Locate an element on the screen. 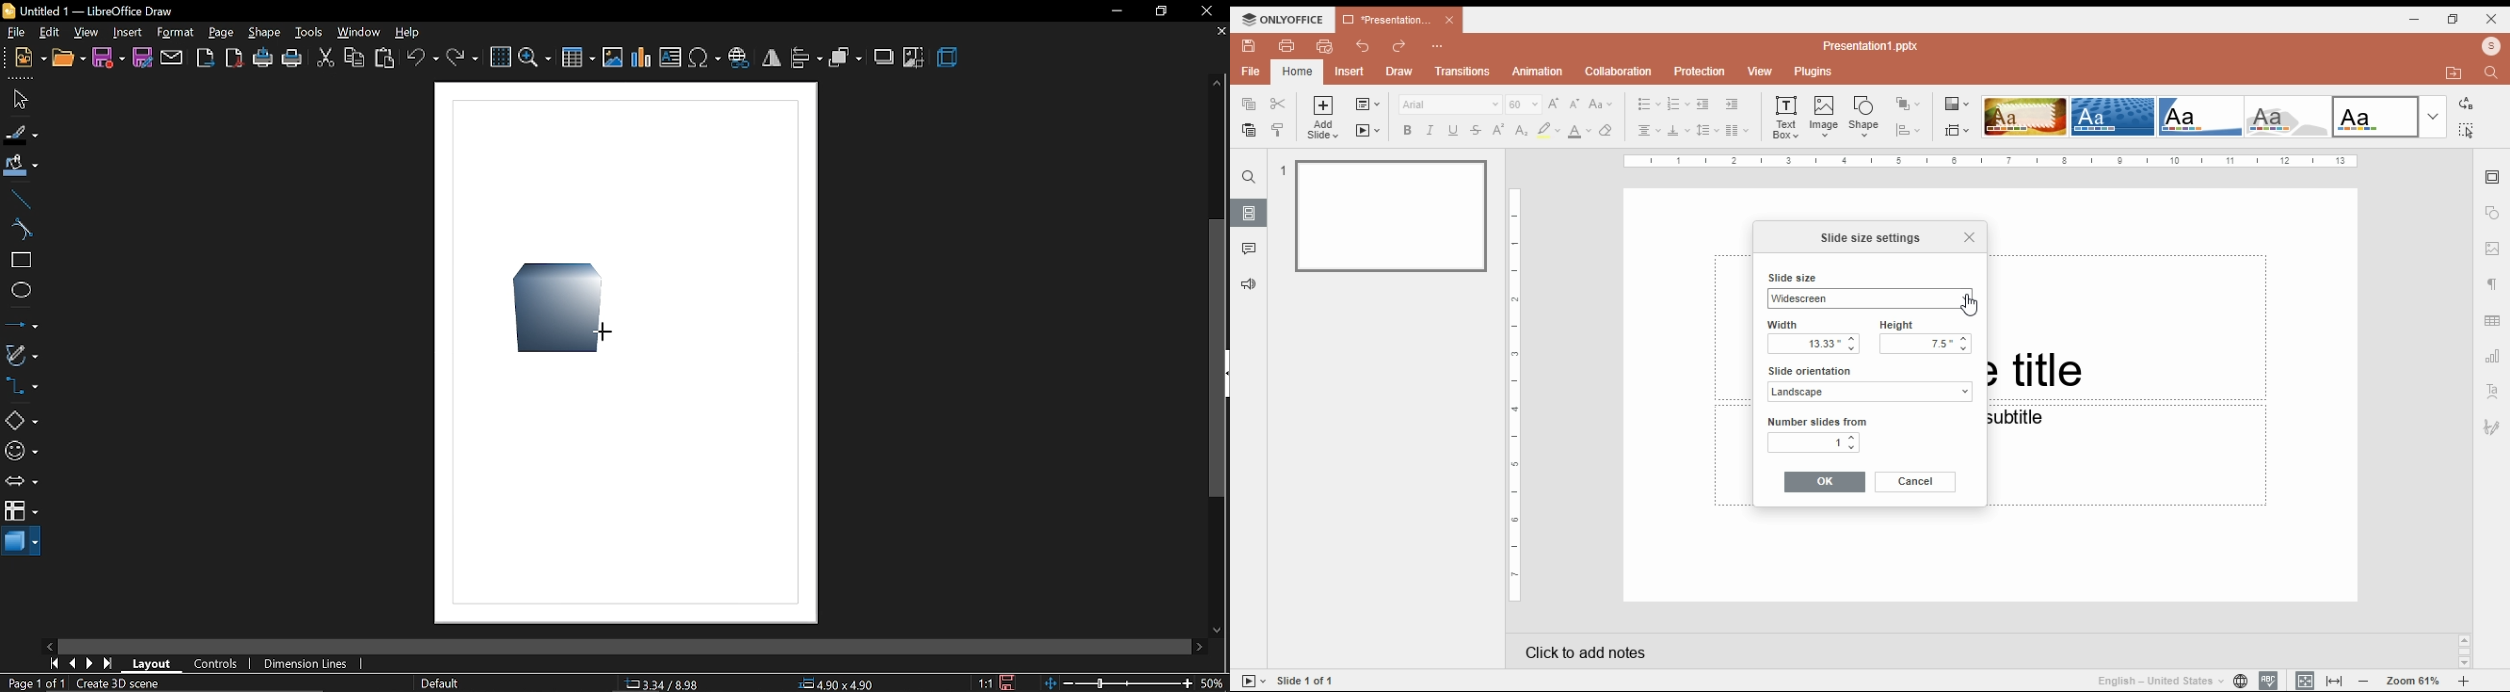 The width and height of the screenshot is (2520, 700). change slide layout is located at coordinates (1367, 104).